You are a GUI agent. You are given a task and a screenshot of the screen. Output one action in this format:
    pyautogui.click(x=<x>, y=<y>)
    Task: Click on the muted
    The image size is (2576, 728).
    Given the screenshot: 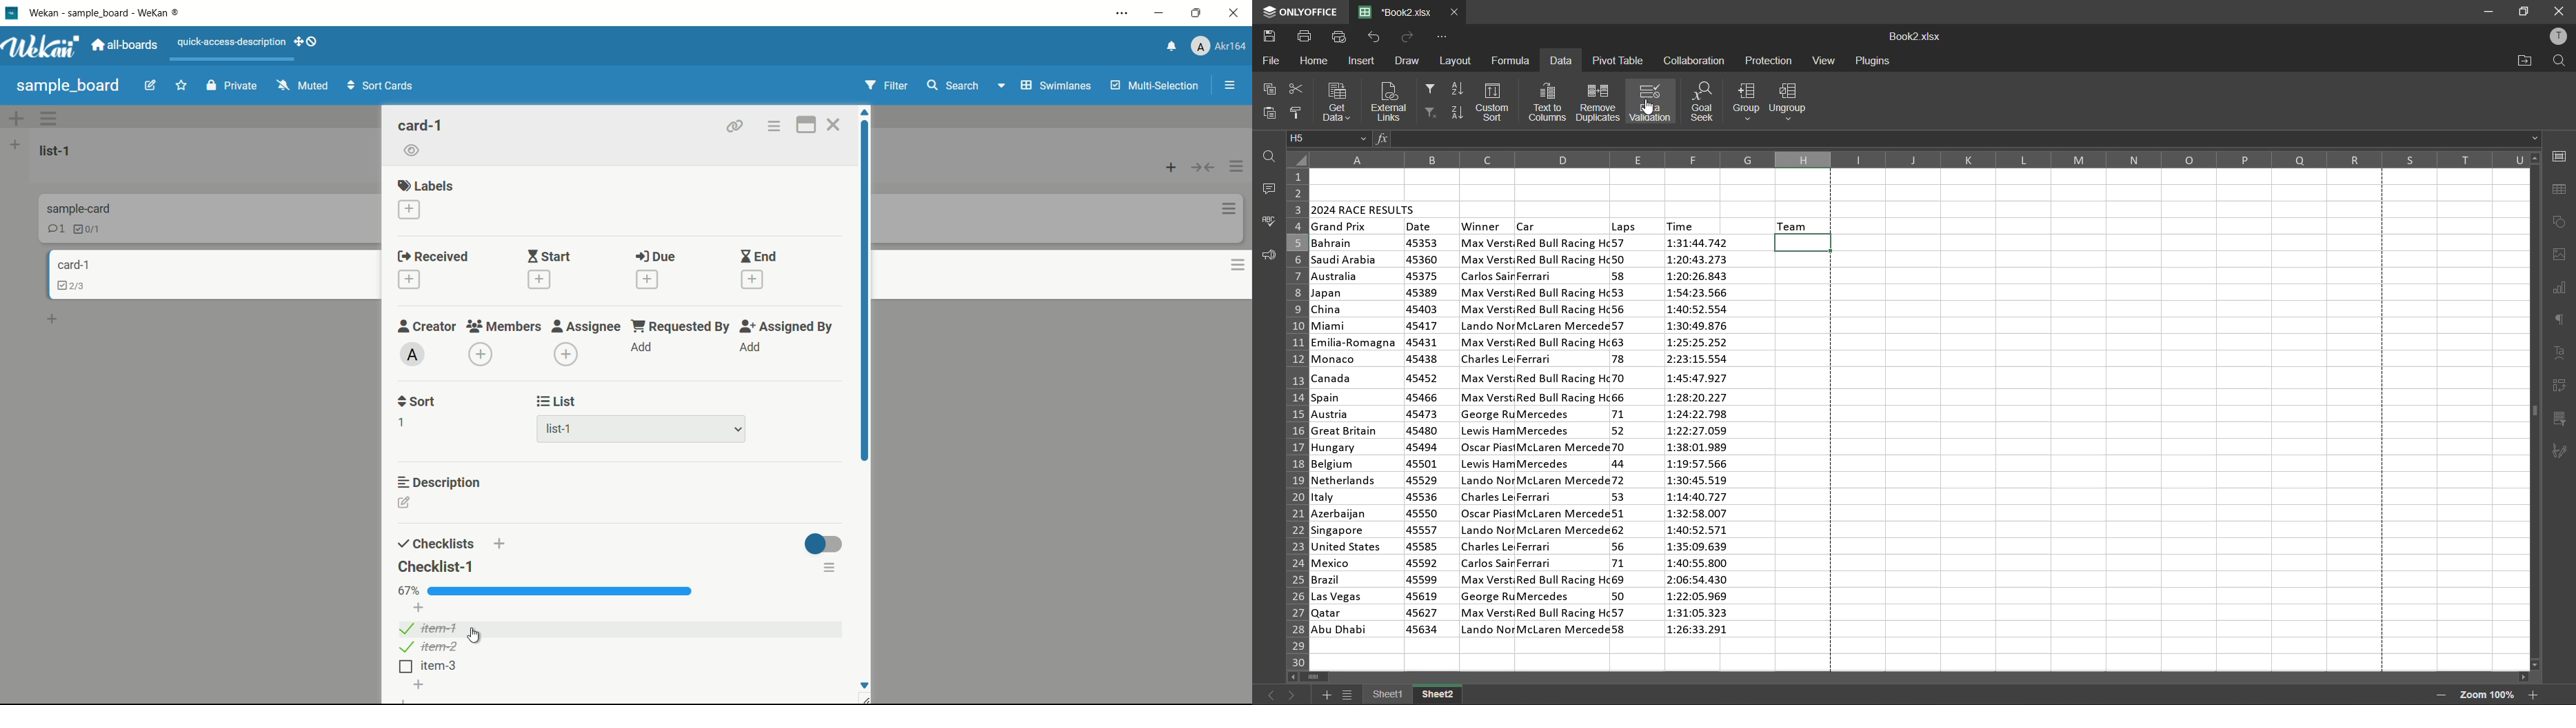 What is the action you would take?
    pyautogui.click(x=304, y=85)
    